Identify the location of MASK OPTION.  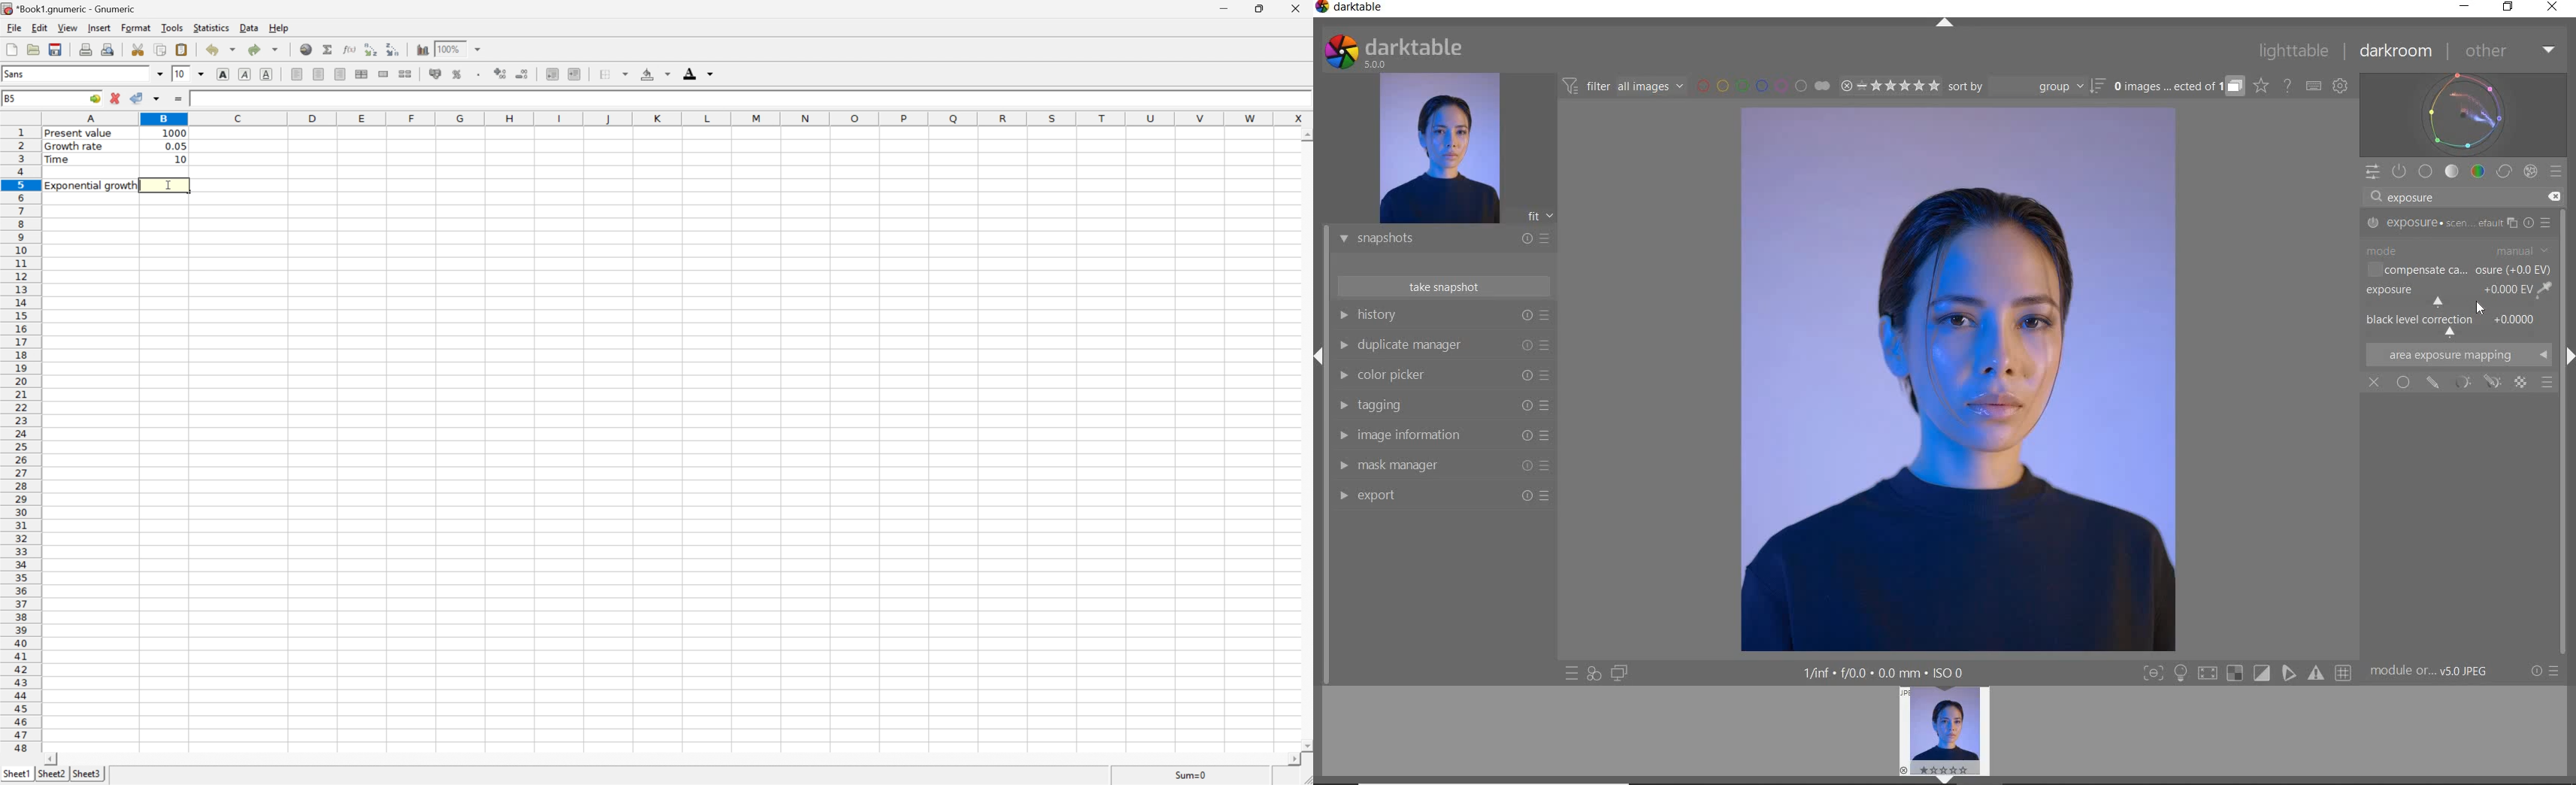
(2492, 383).